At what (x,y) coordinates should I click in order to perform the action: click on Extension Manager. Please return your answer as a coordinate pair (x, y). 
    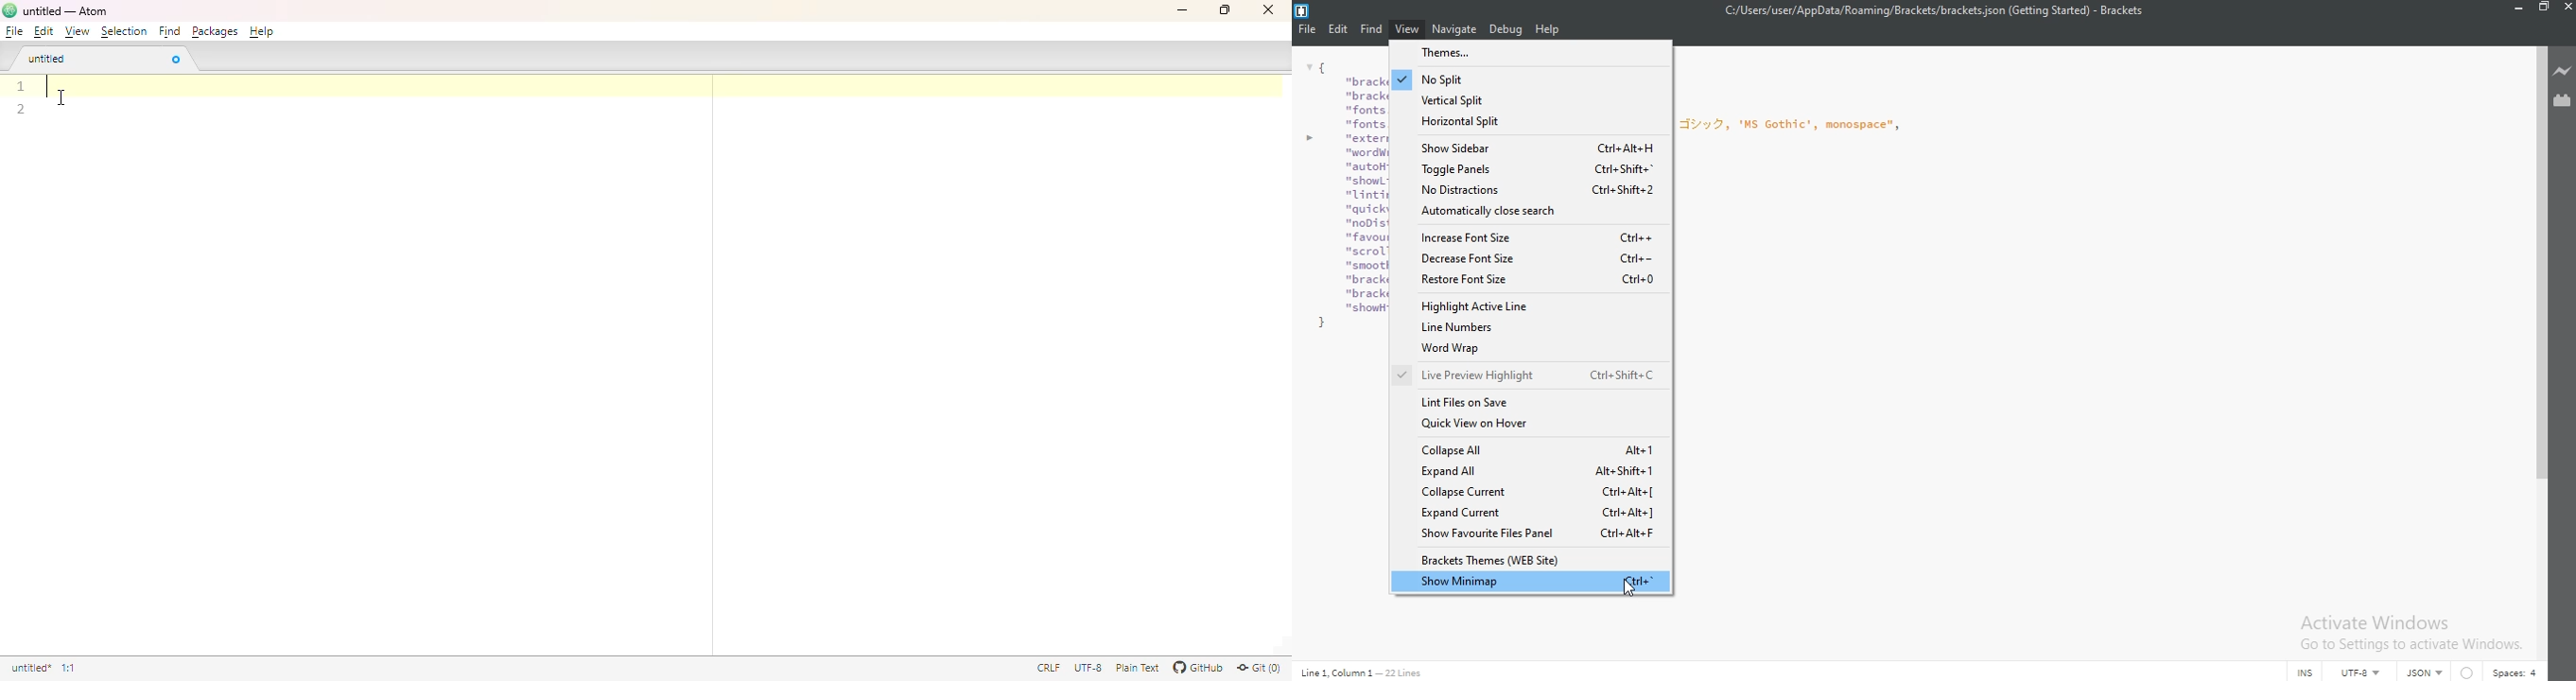
    Looking at the image, I should click on (2563, 103).